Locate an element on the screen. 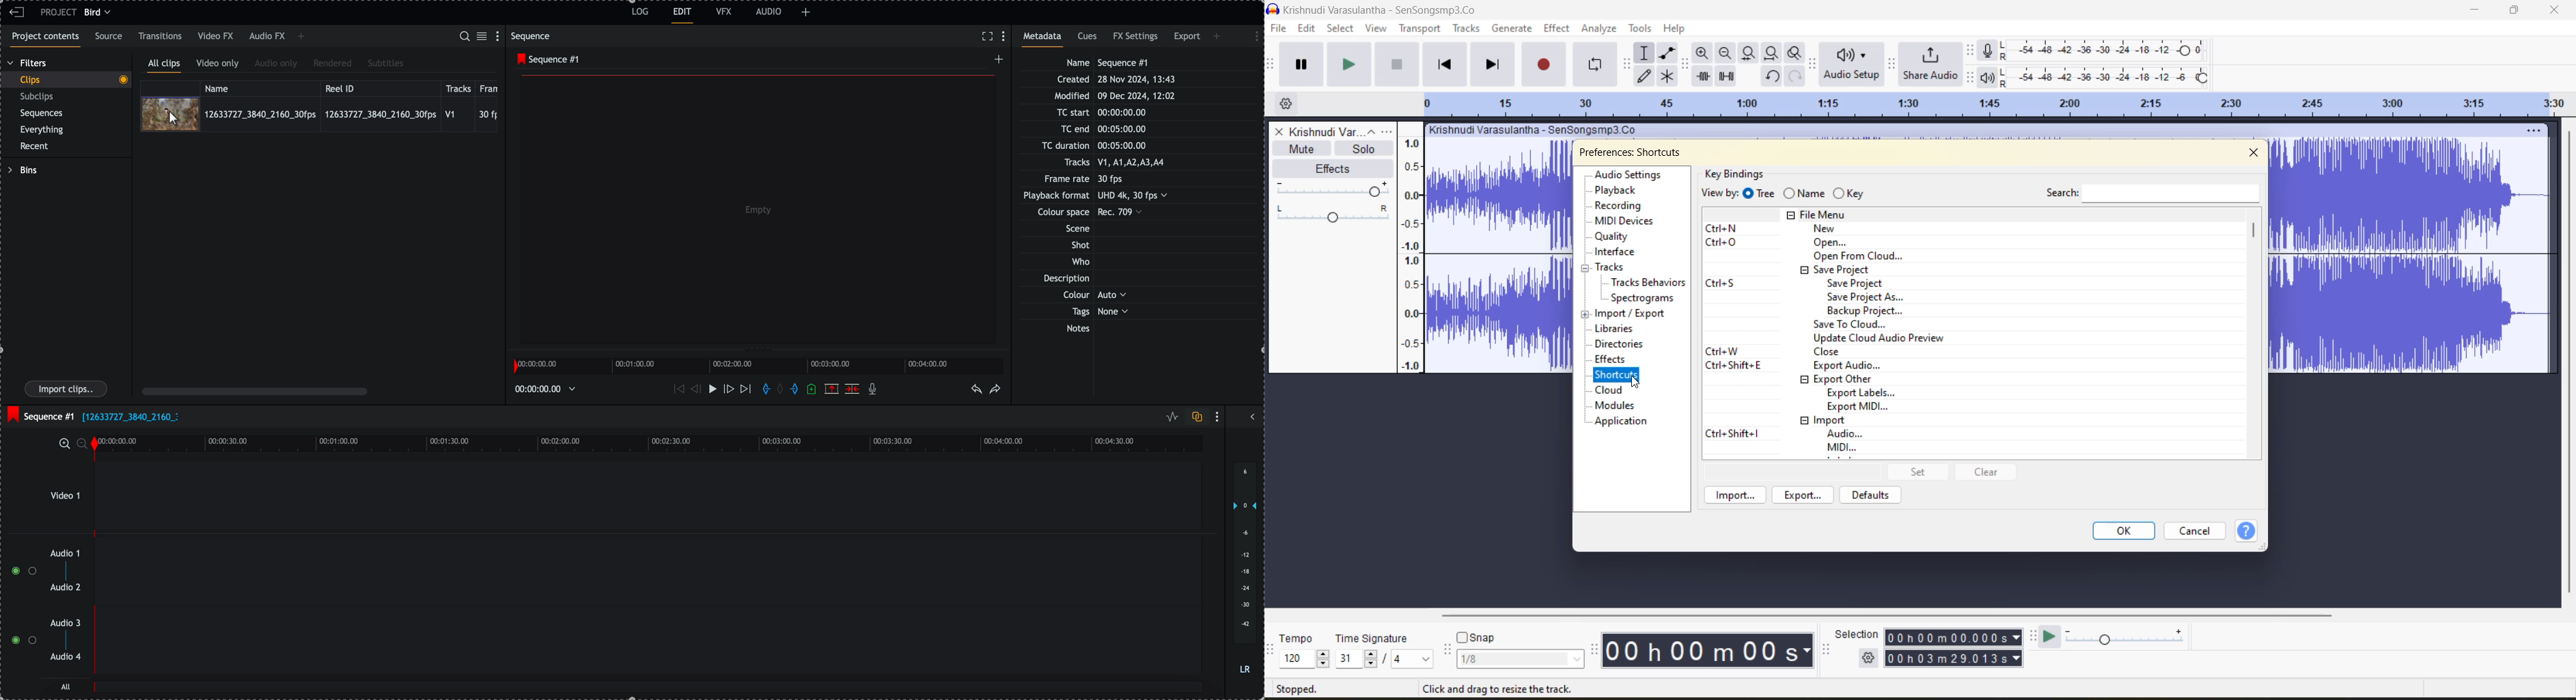 This screenshot has height=700, width=2576. all is located at coordinates (66, 686).